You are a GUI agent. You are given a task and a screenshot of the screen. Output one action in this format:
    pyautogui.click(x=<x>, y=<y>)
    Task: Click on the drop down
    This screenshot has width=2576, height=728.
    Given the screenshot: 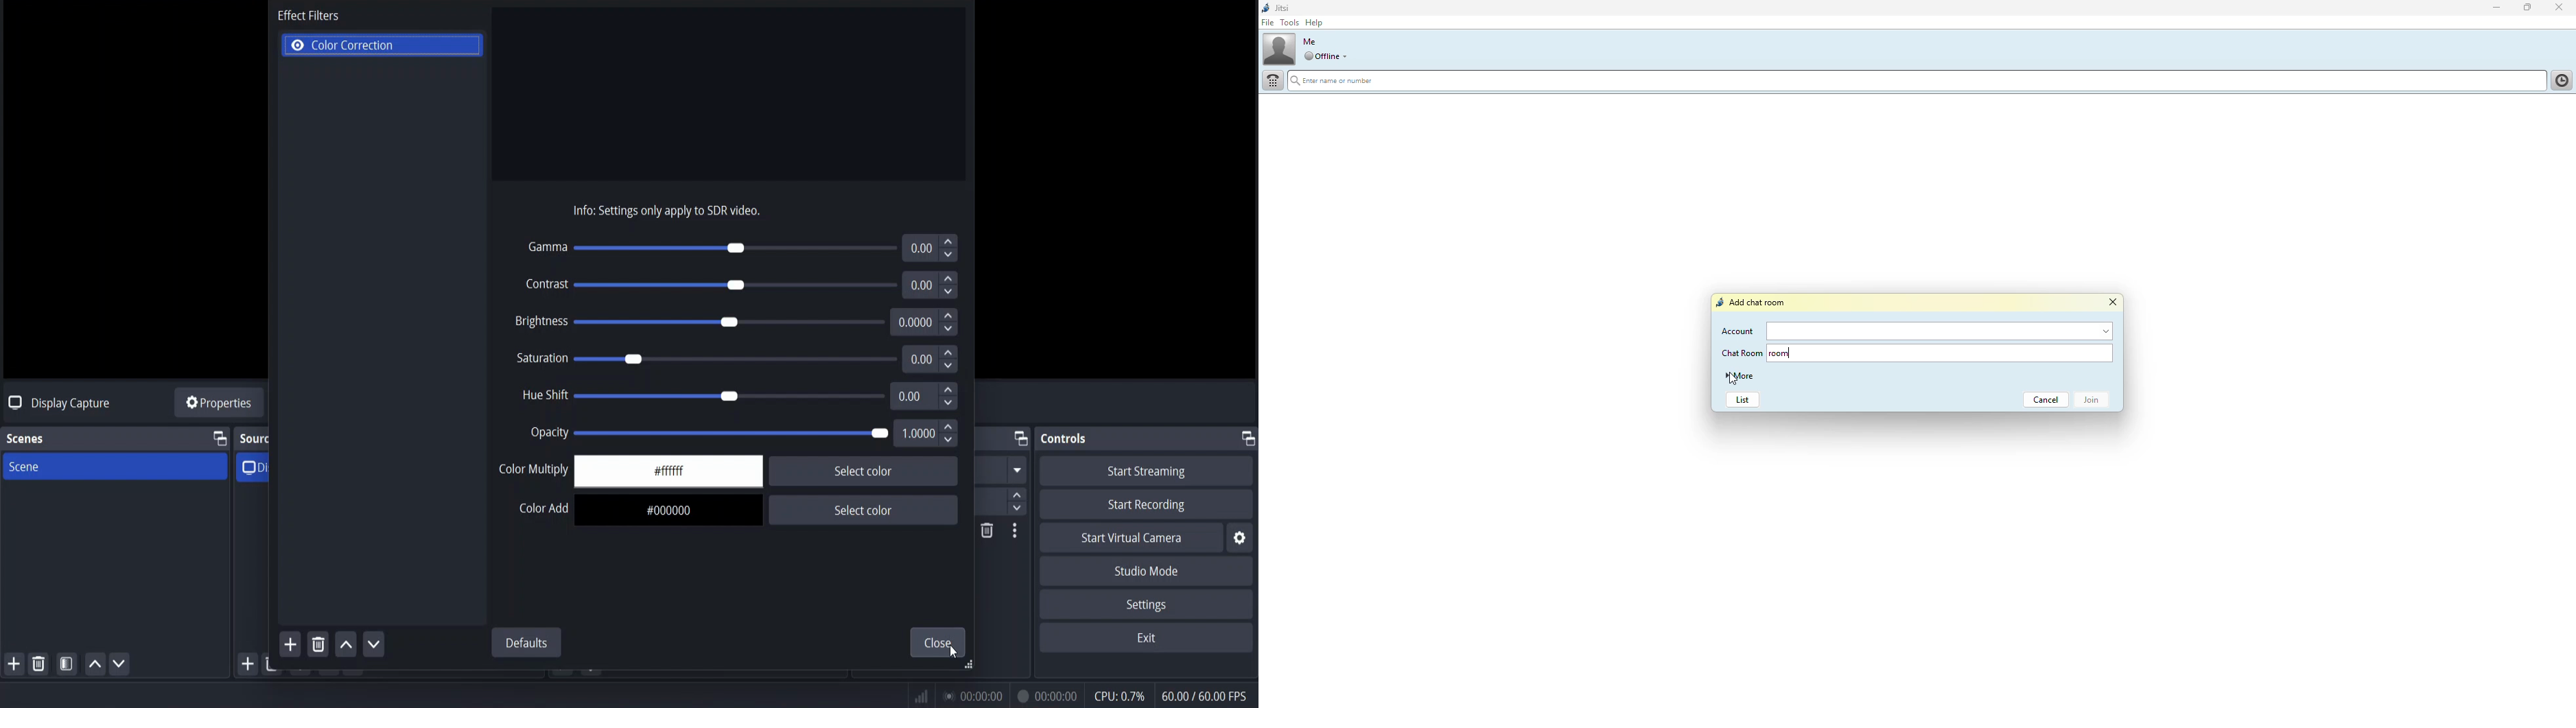 What is the action you would take?
    pyautogui.click(x=1347, y=56)
    